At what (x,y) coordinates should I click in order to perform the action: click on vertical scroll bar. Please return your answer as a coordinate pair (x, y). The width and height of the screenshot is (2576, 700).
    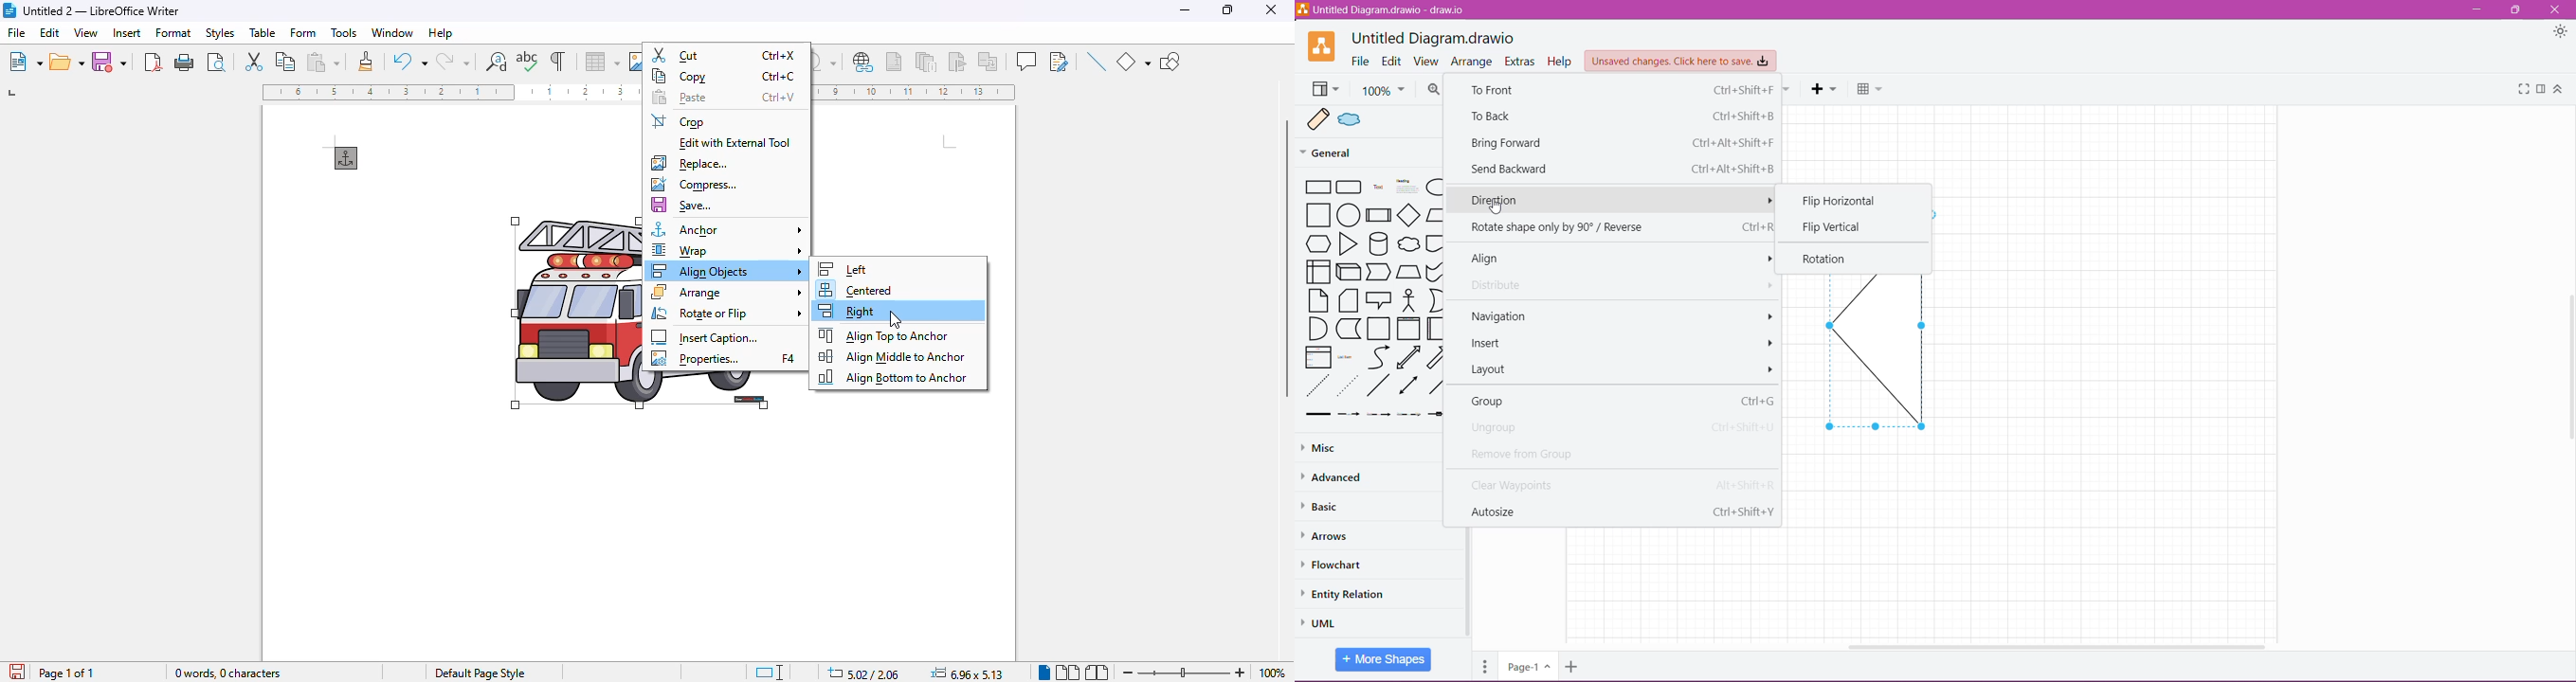
    Looking at the image, I should click on (1285, 260).